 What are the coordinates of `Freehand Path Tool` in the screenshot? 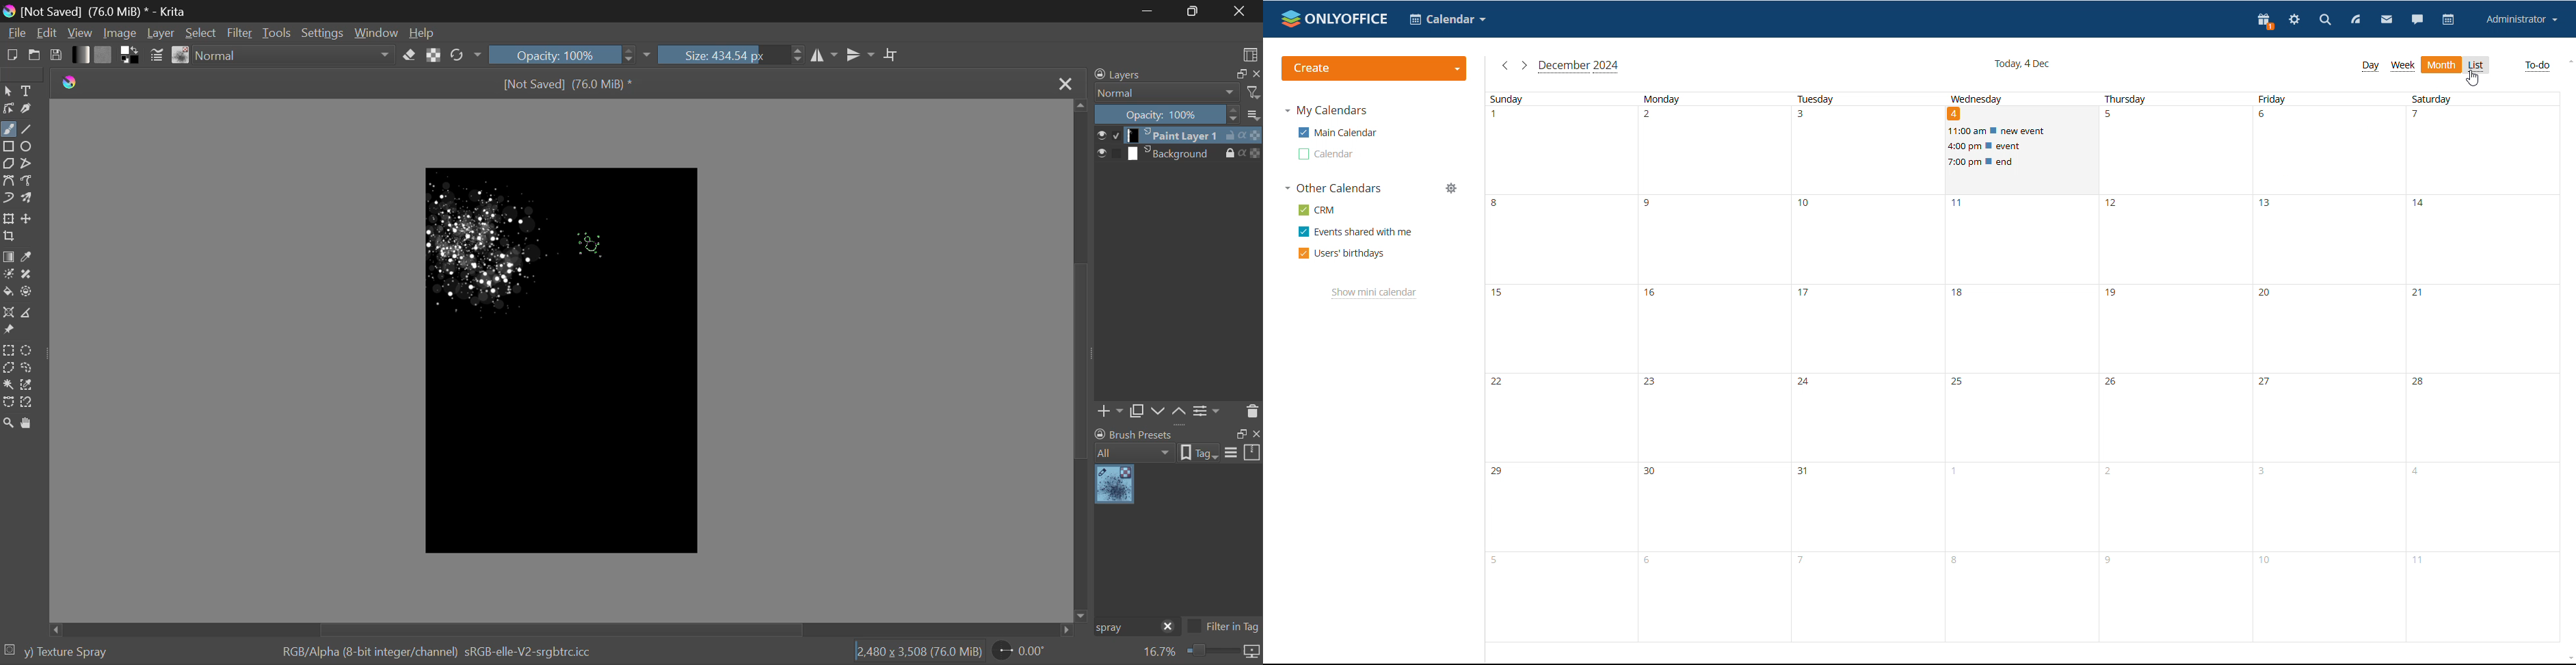 It's located at (28, 180).